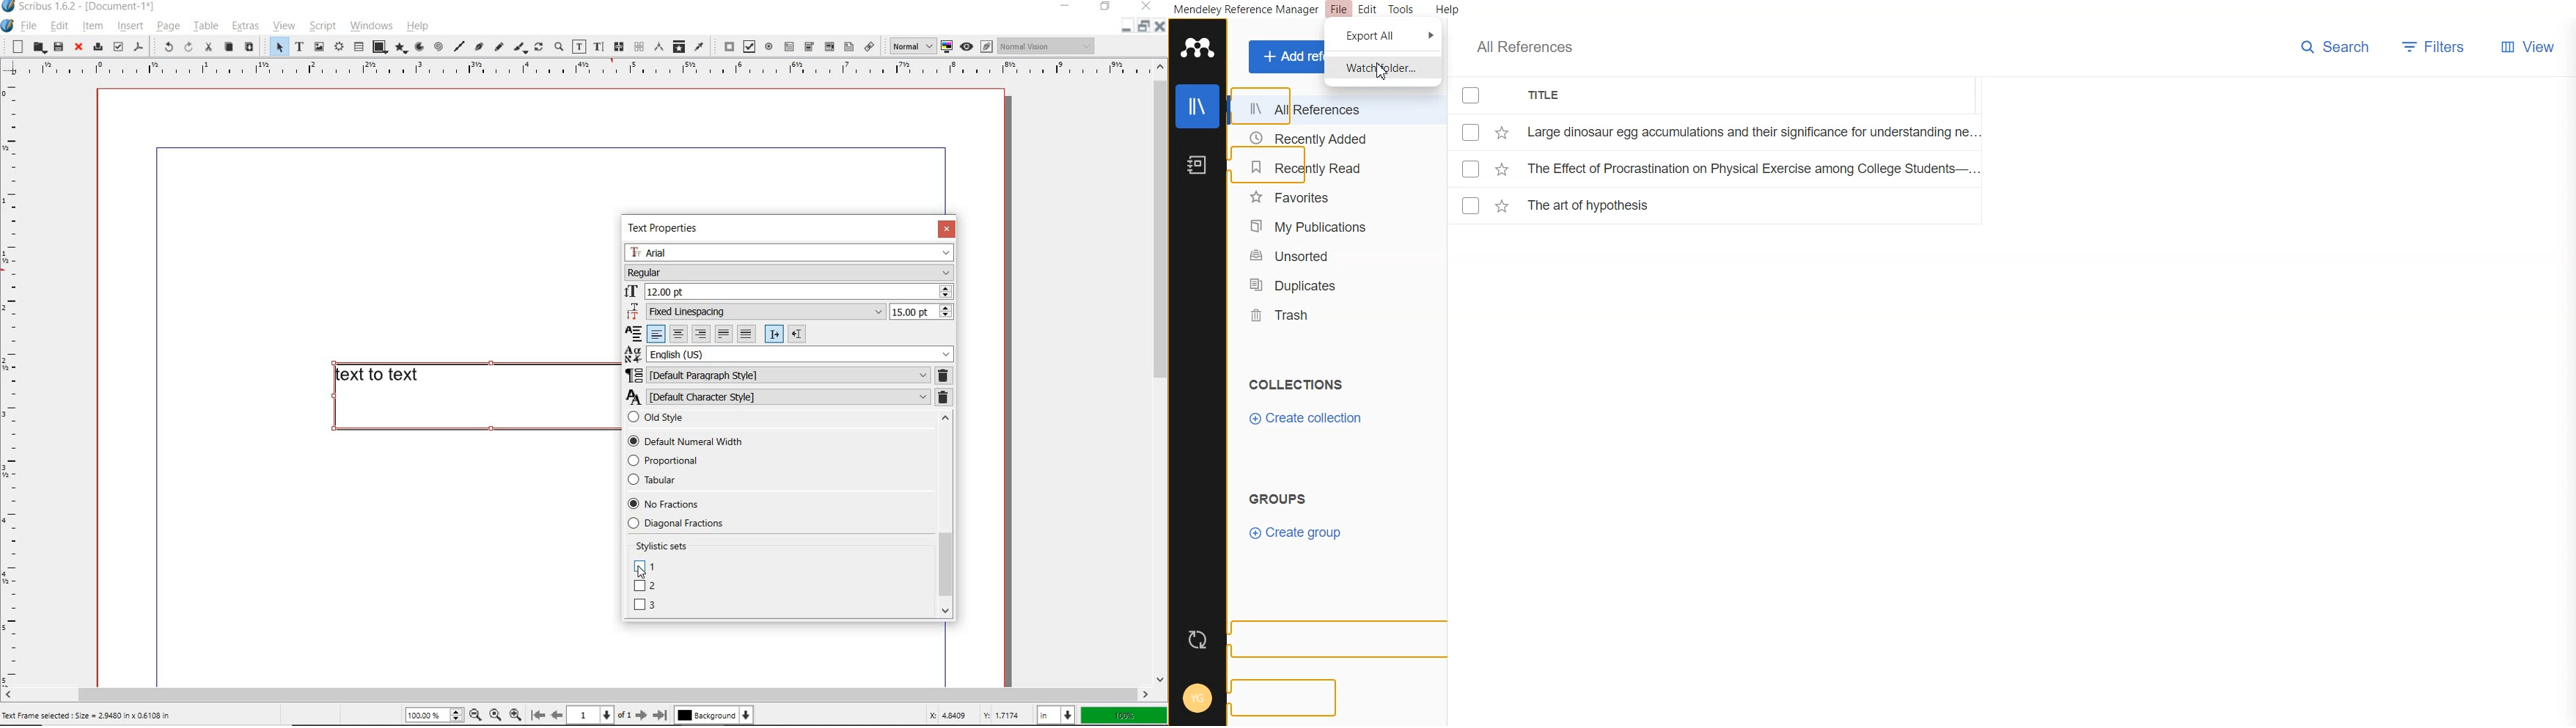  What do you see at coordinates (438, 47) in the screenshot?
I see `spiral` at bounding box center [438, 47].